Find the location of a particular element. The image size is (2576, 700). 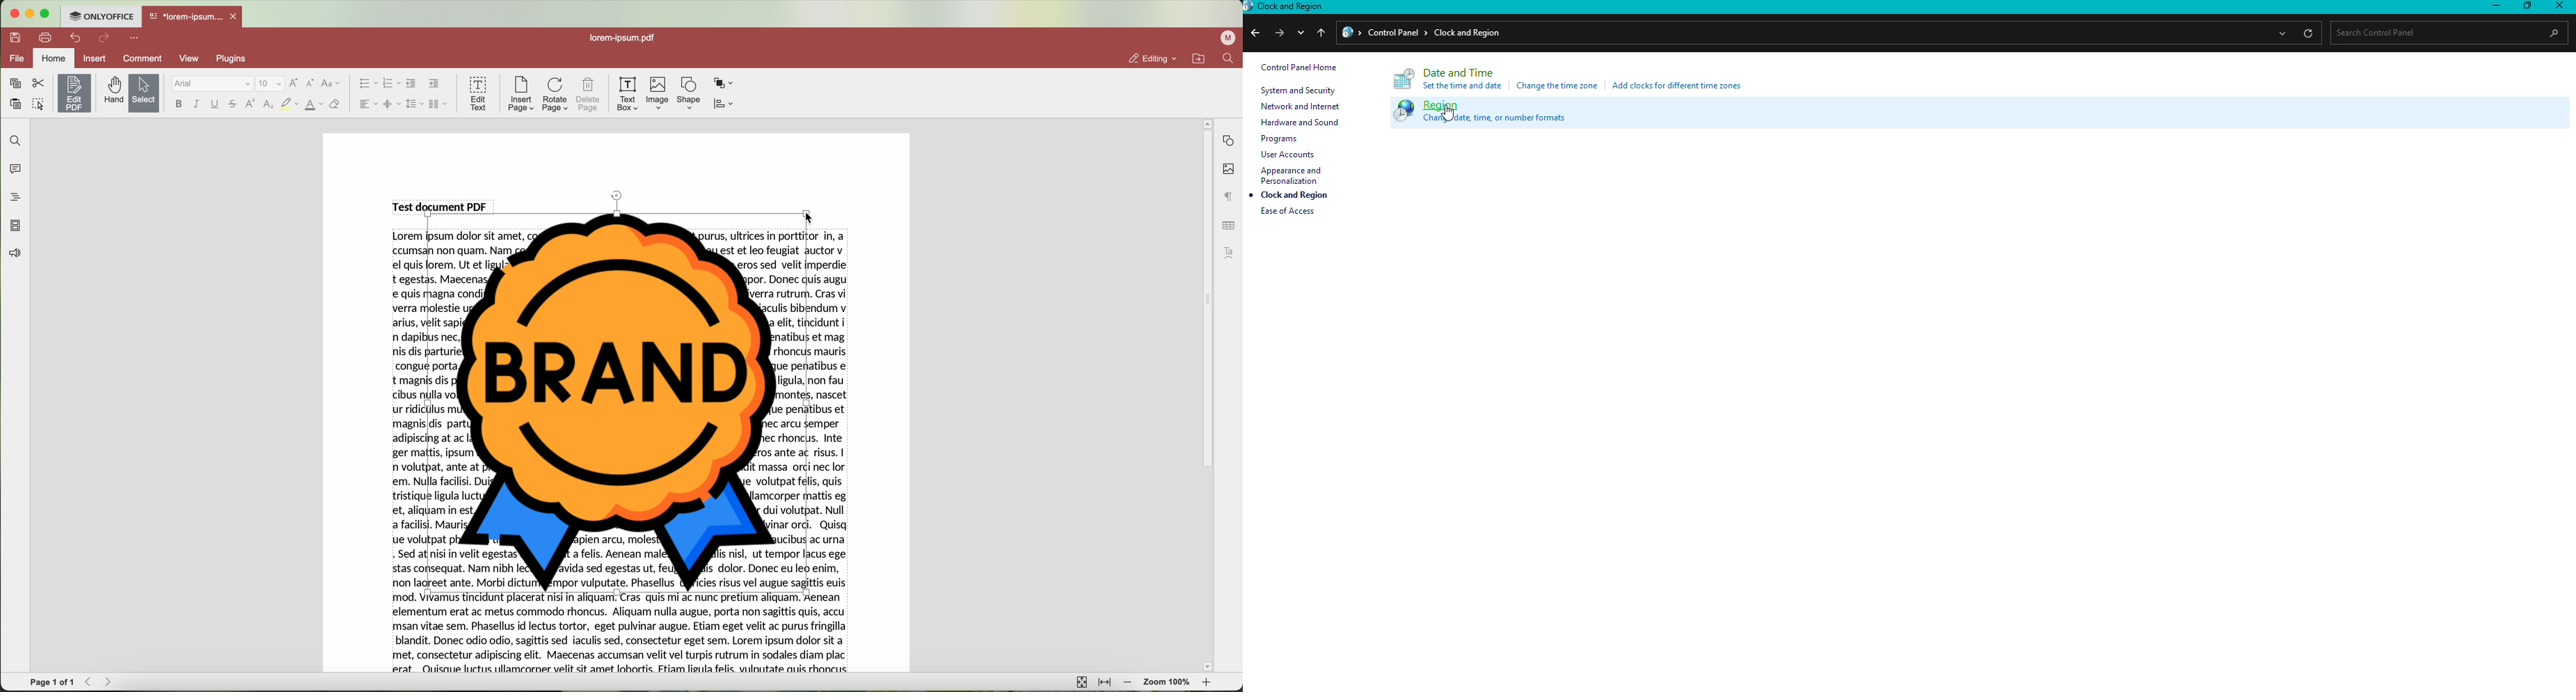

Clock and region is located at coordinates (1296, 196).